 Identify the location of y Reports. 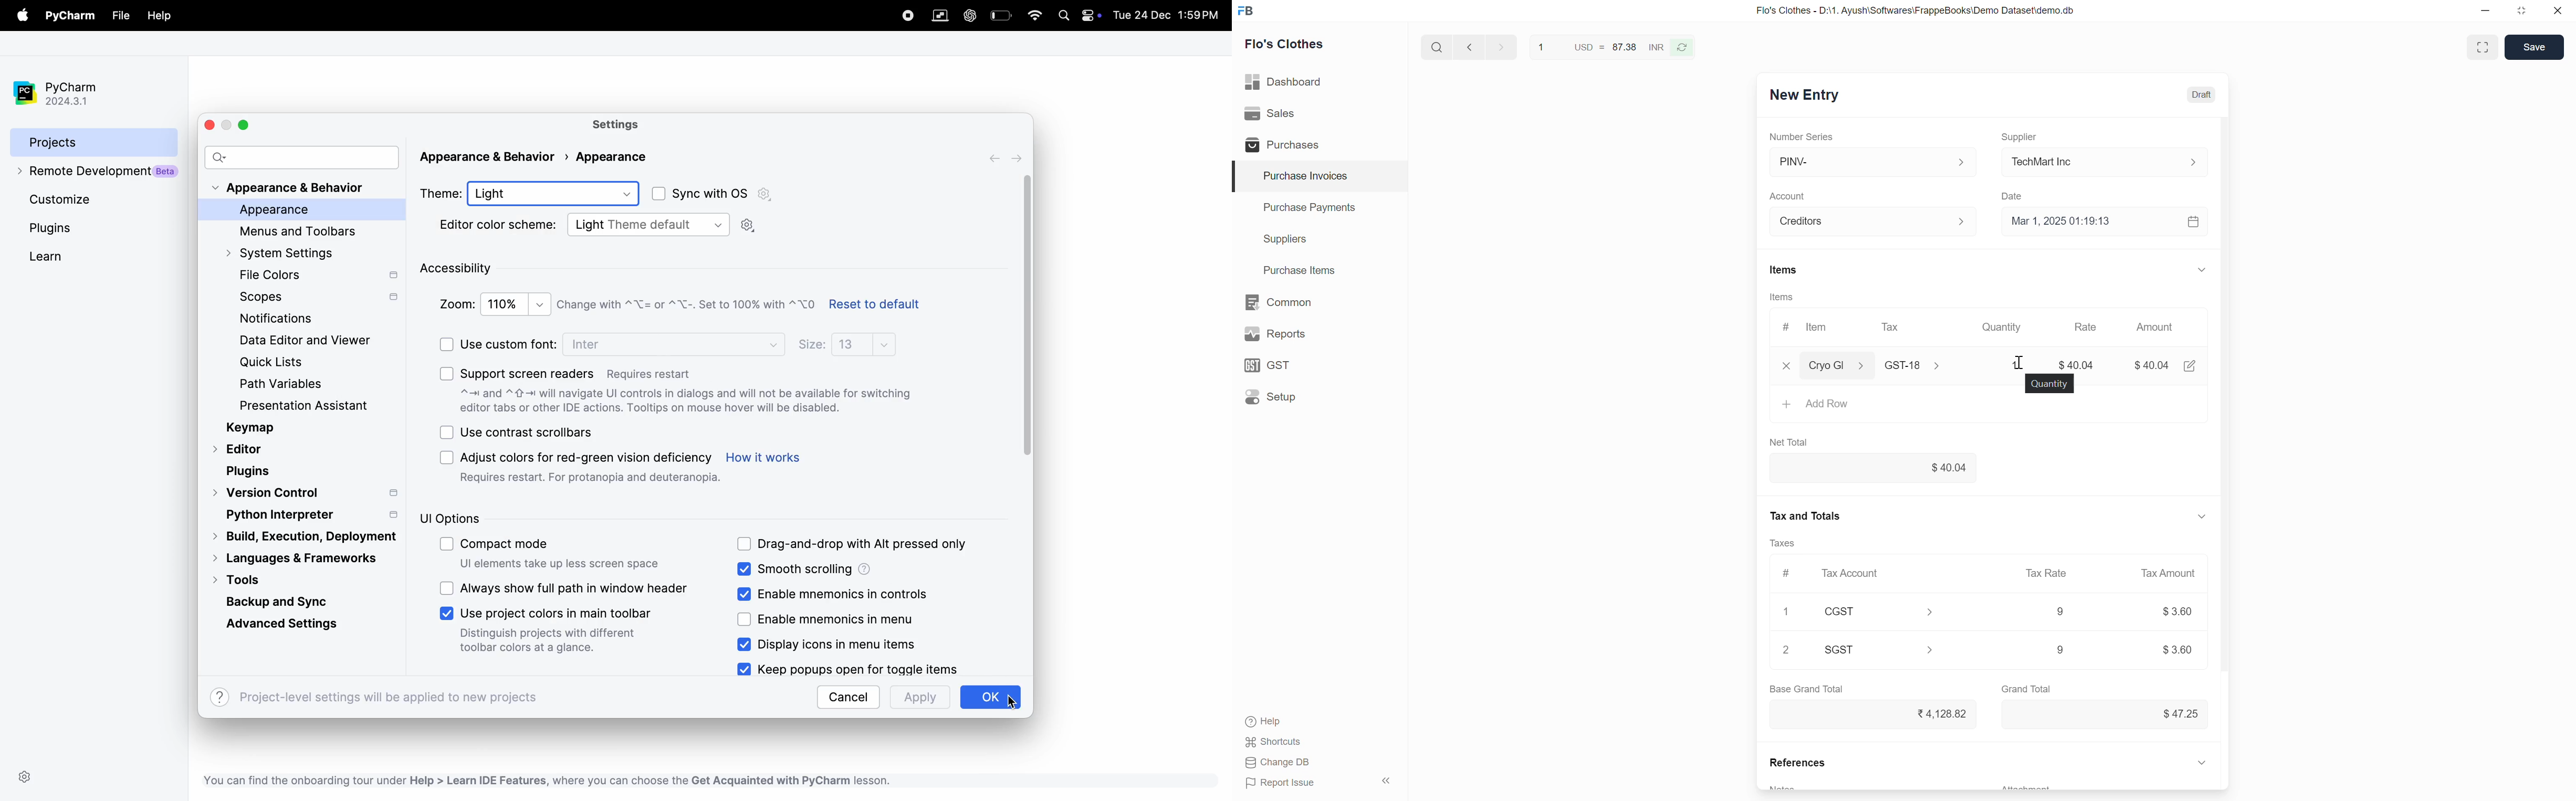
(1275, 335).